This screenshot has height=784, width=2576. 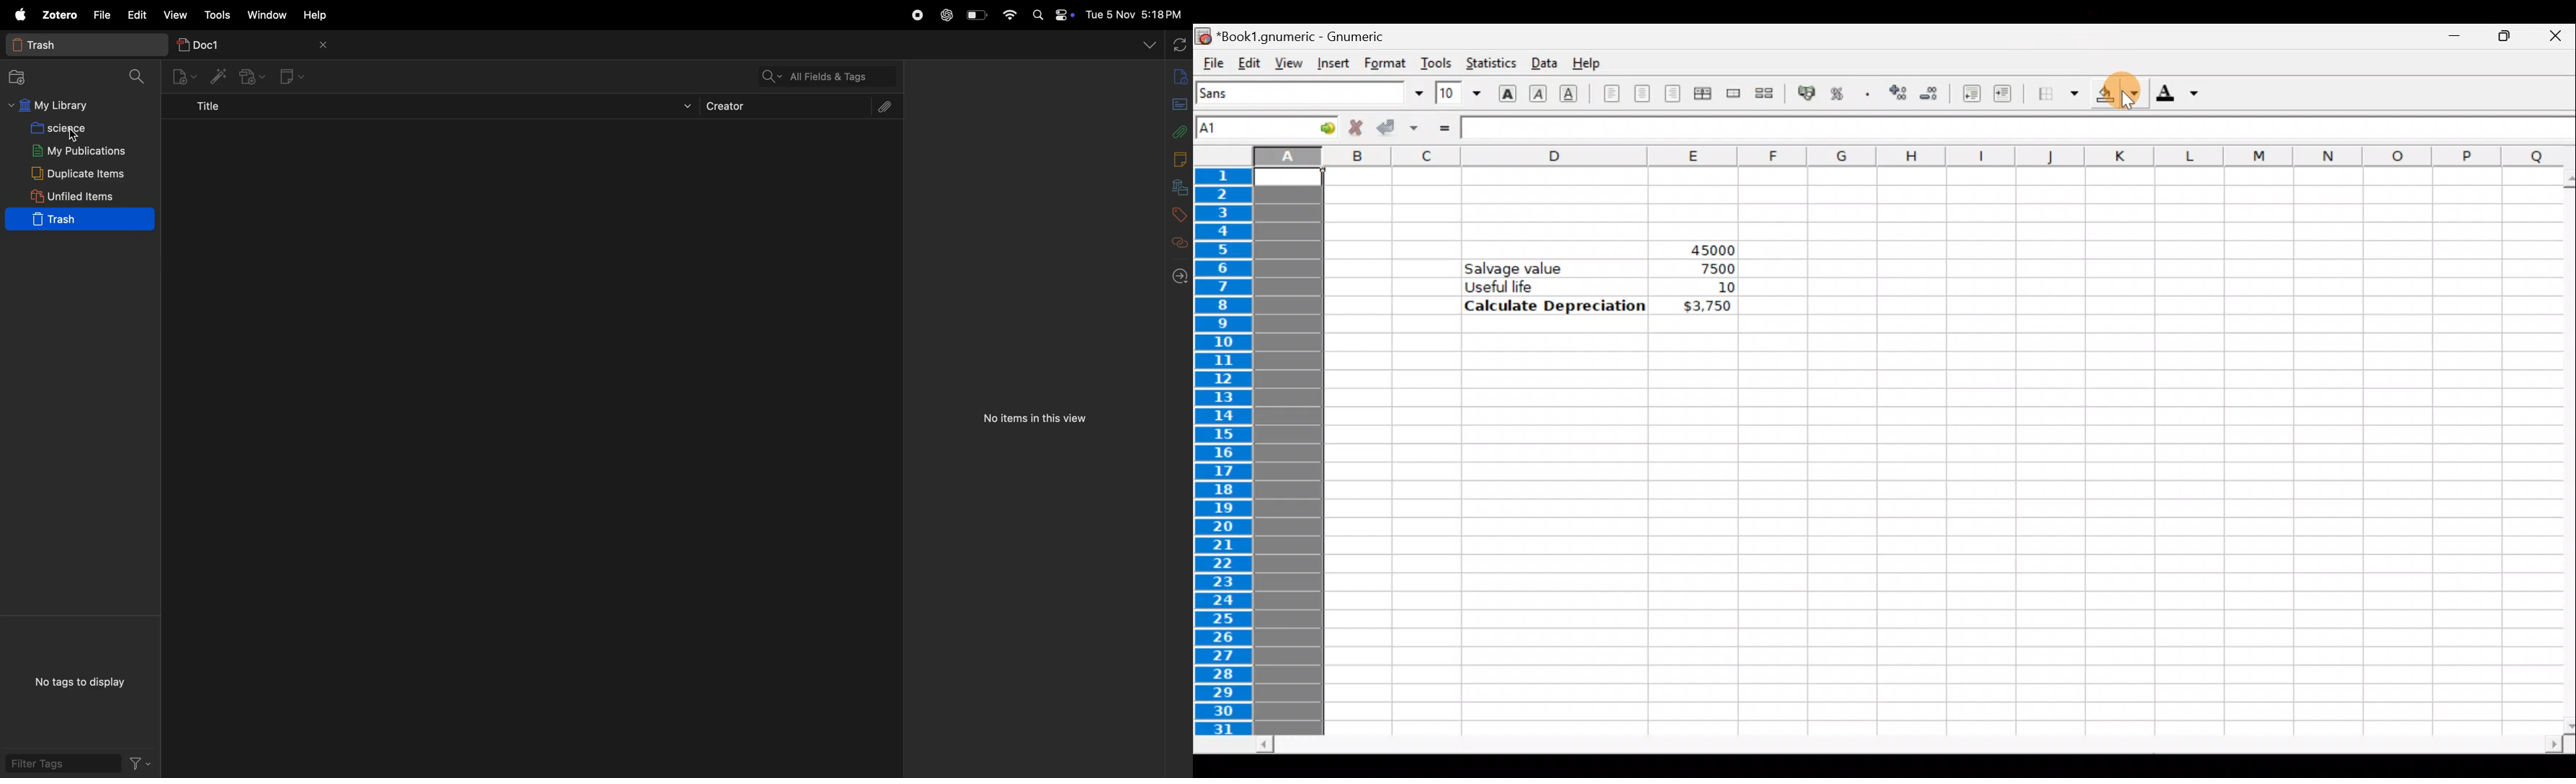 I want to click on Pointer, so click(x=74, y=139).